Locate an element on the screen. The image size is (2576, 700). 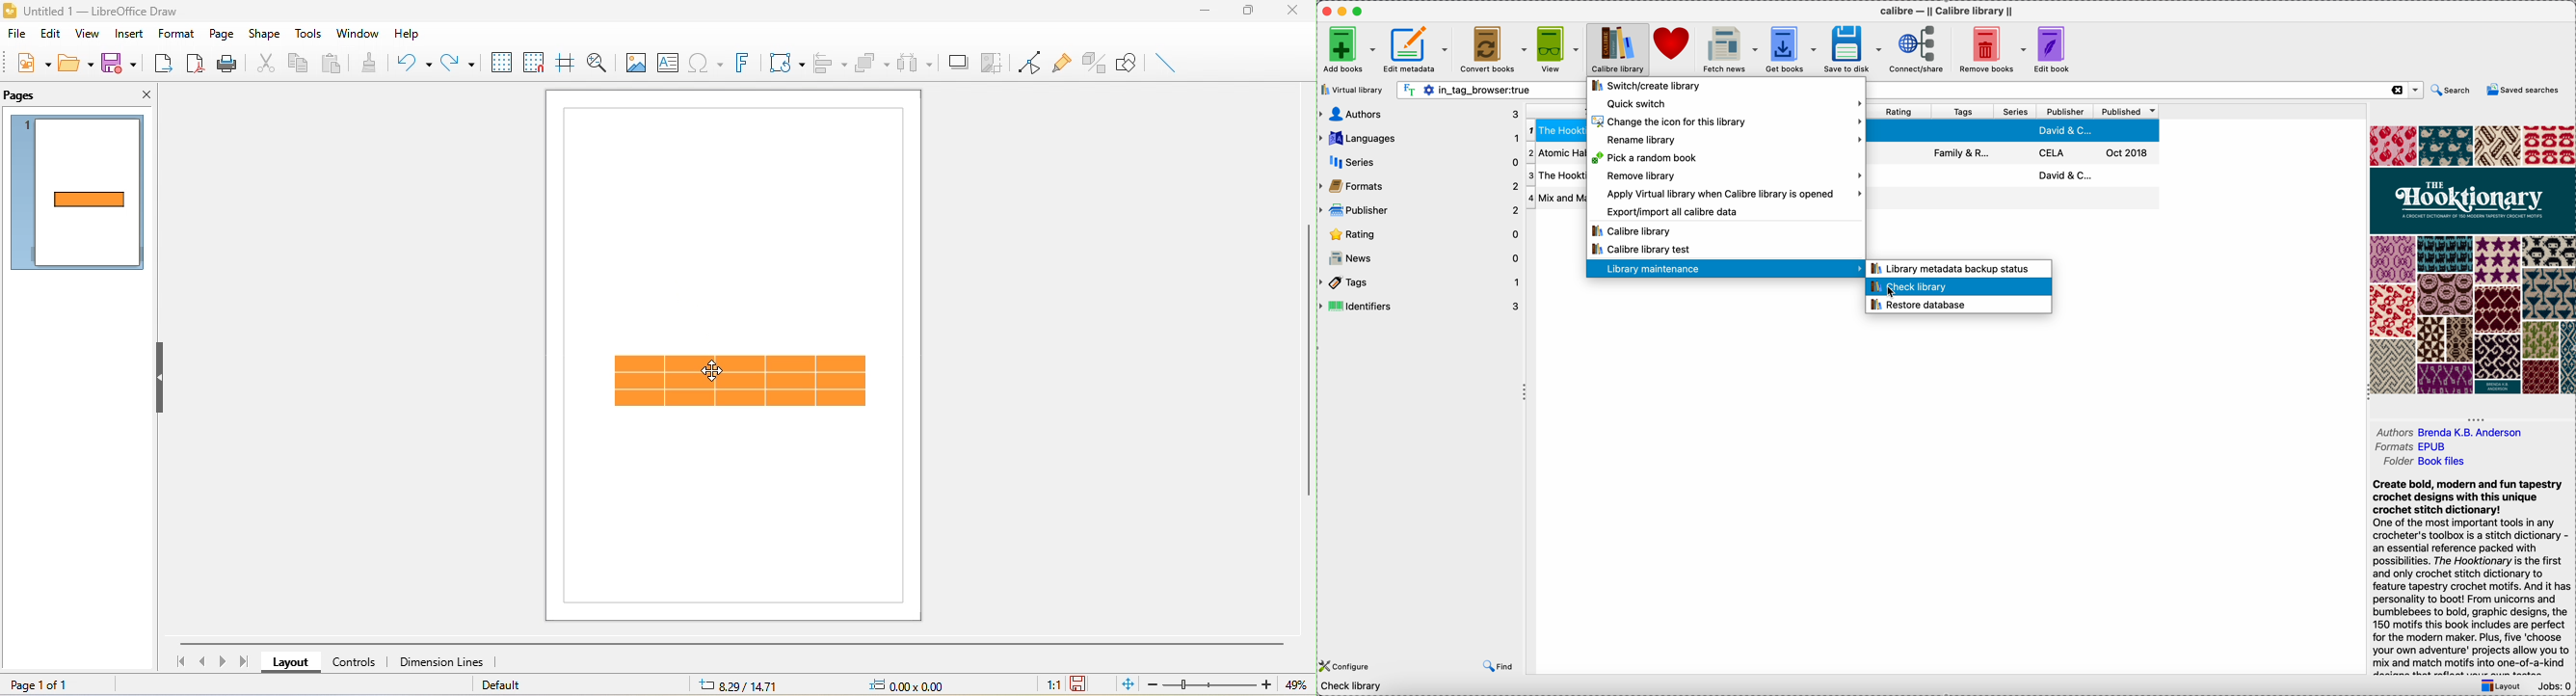
next page is located at coordinates (226, 661).